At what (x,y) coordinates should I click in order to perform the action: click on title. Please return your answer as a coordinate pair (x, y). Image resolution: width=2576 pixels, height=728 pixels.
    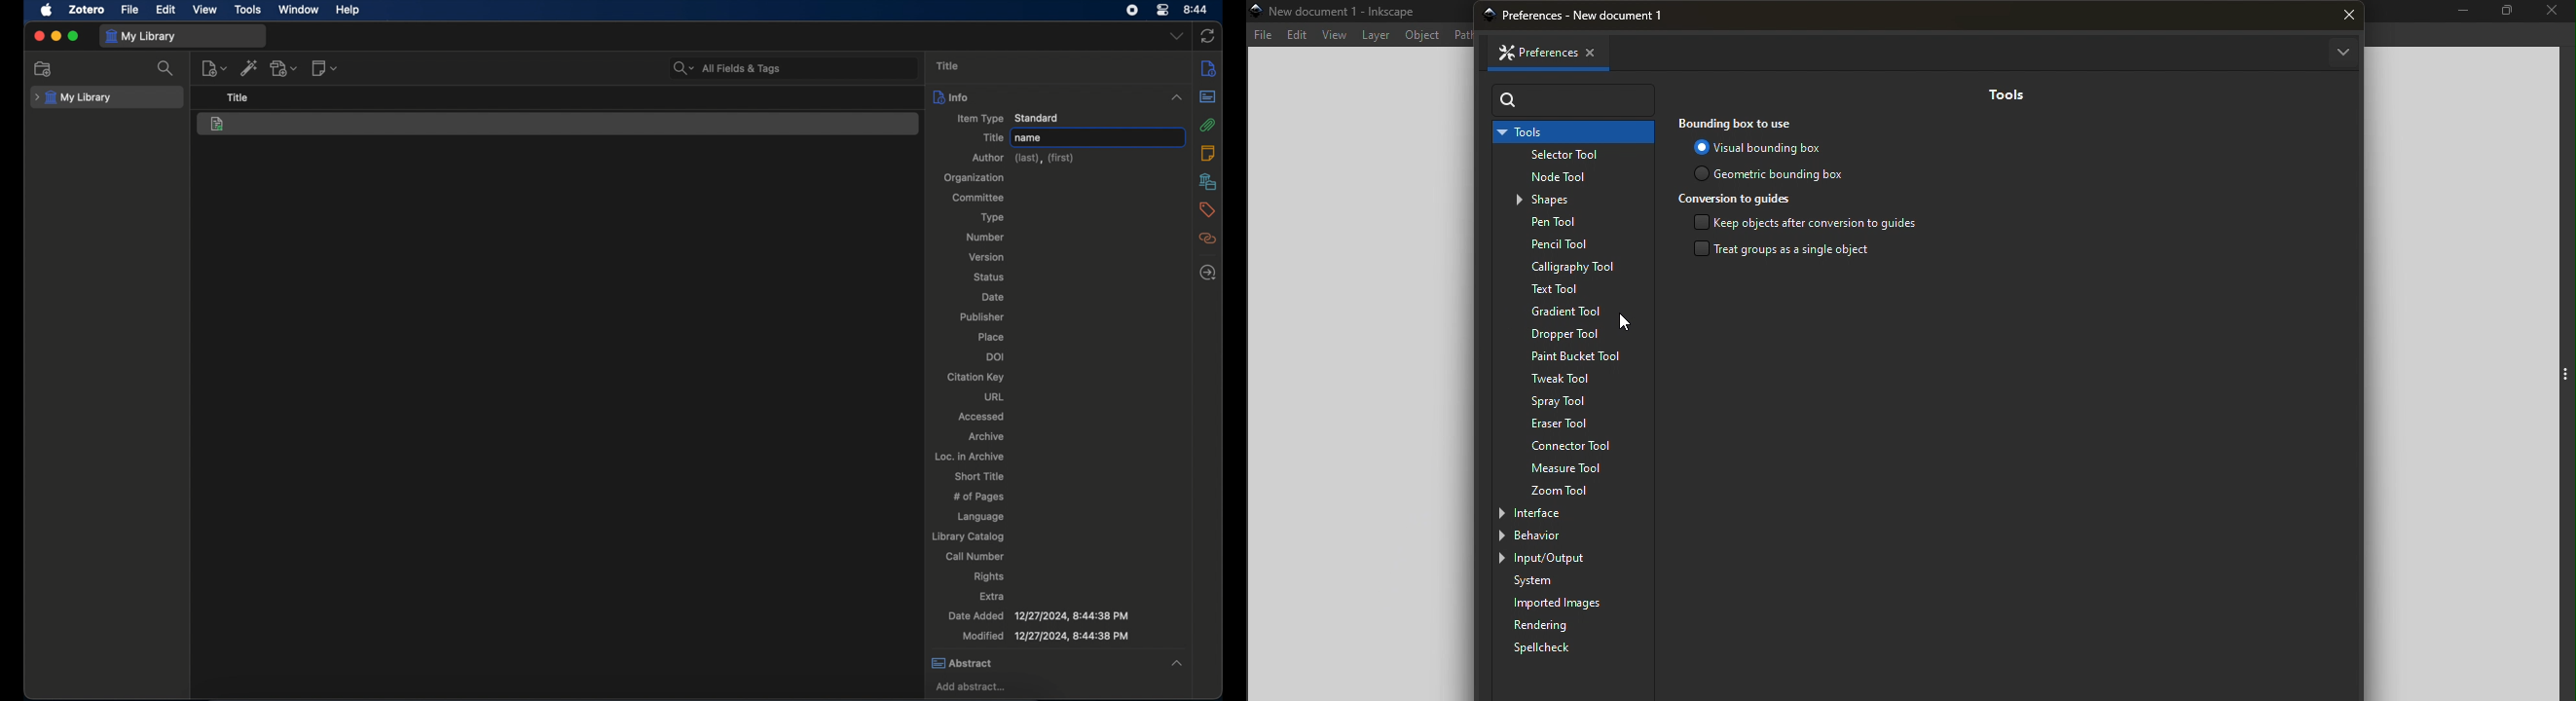
    Looking at the image, I should click on (238, 98).